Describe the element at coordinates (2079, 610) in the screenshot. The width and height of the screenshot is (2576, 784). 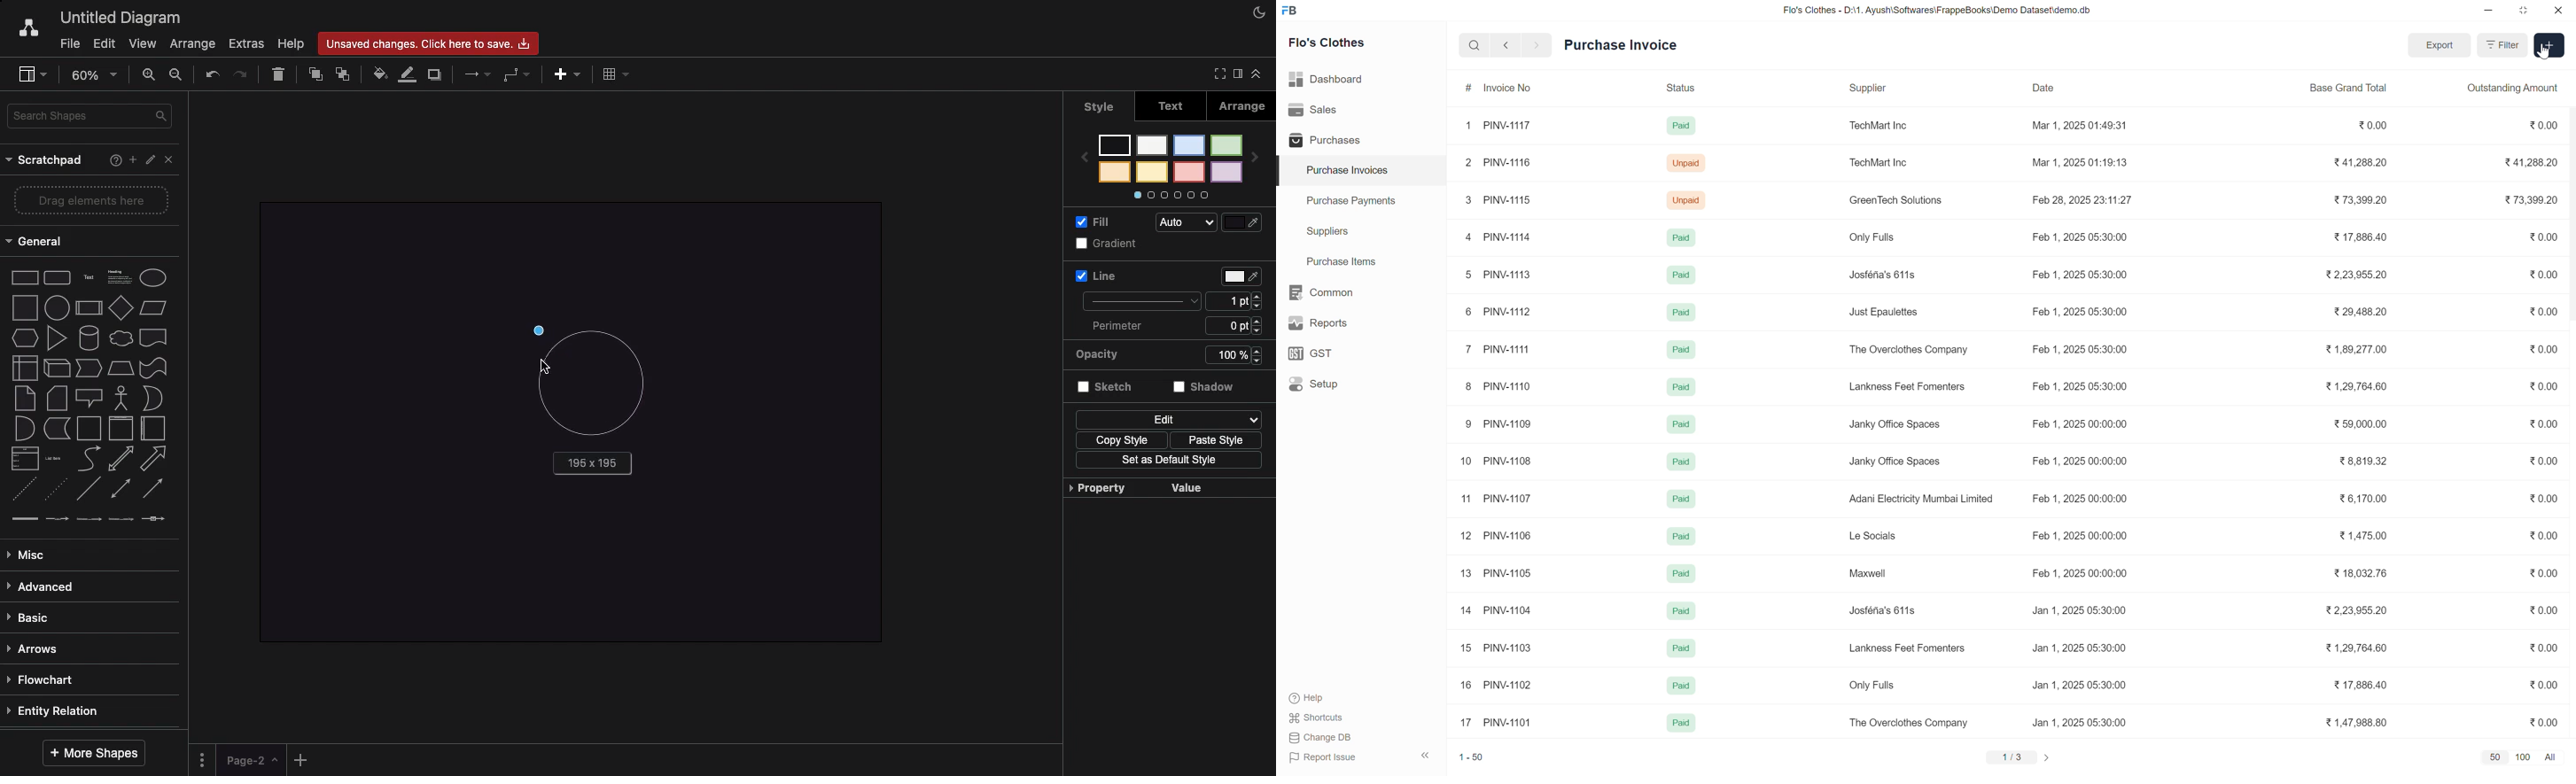
I see `Jan 1, 2025 05:30:00` at that location.